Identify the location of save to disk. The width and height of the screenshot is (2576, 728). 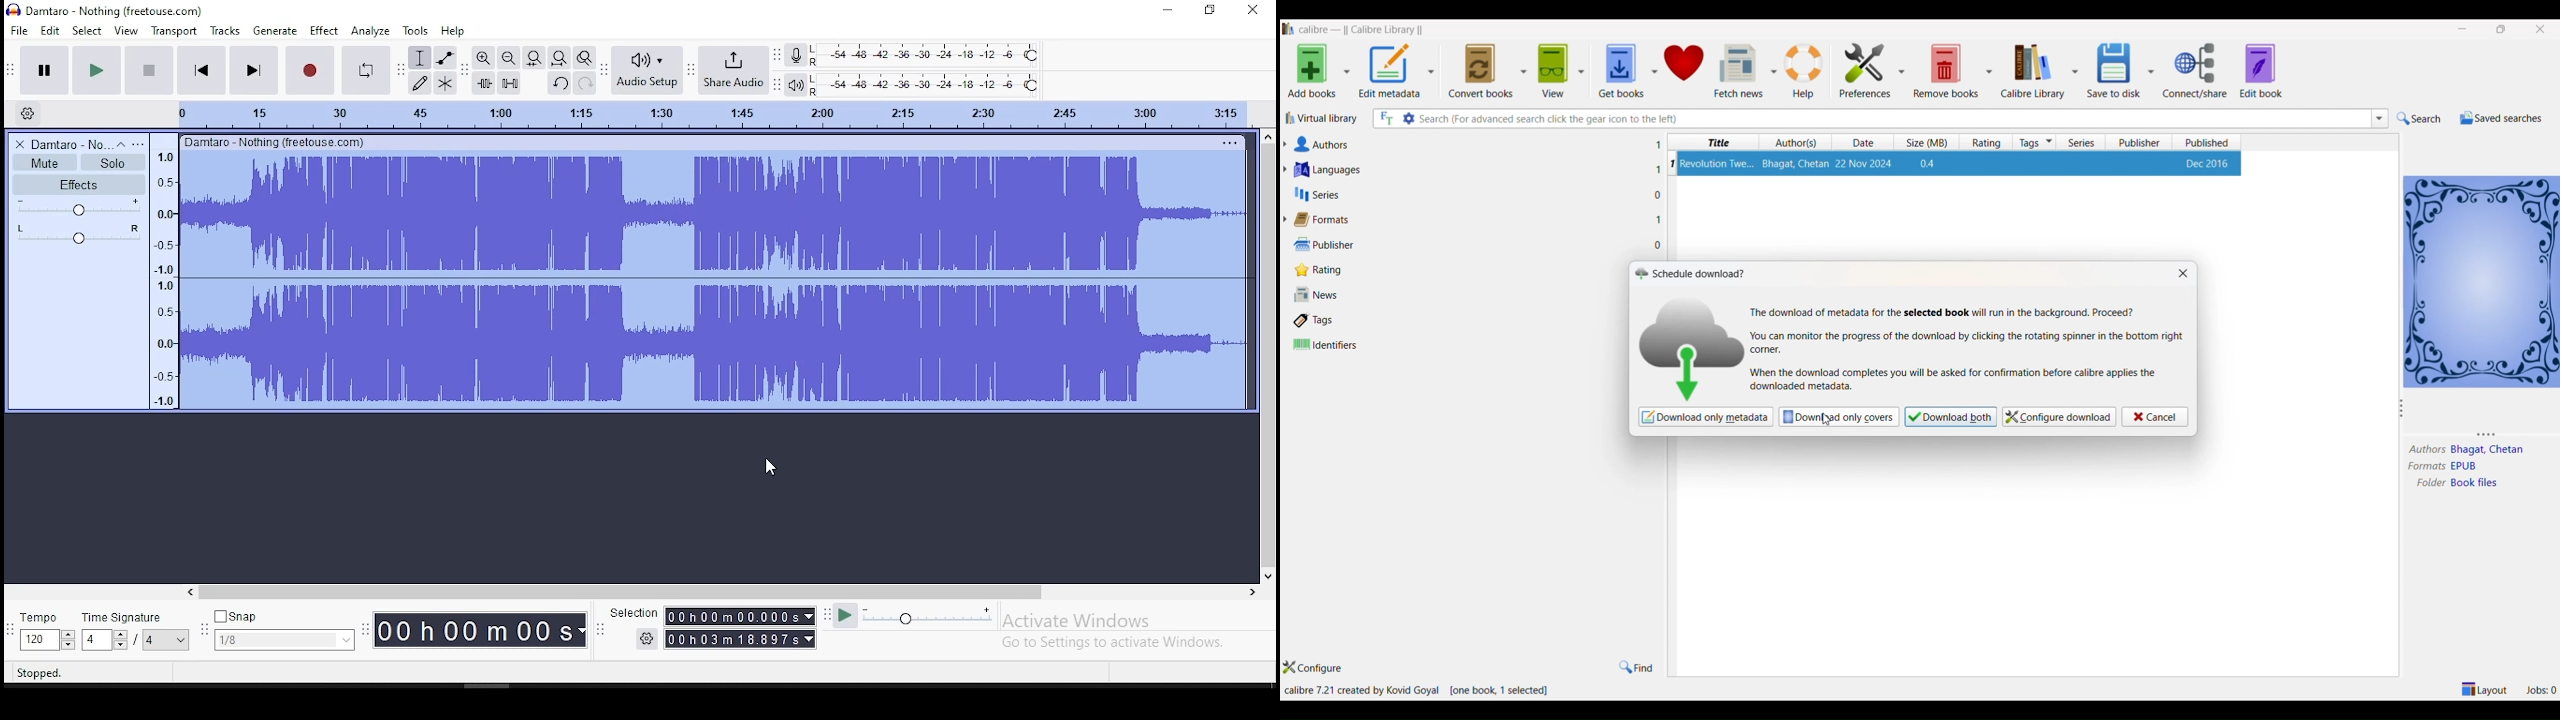
(2111, 67).